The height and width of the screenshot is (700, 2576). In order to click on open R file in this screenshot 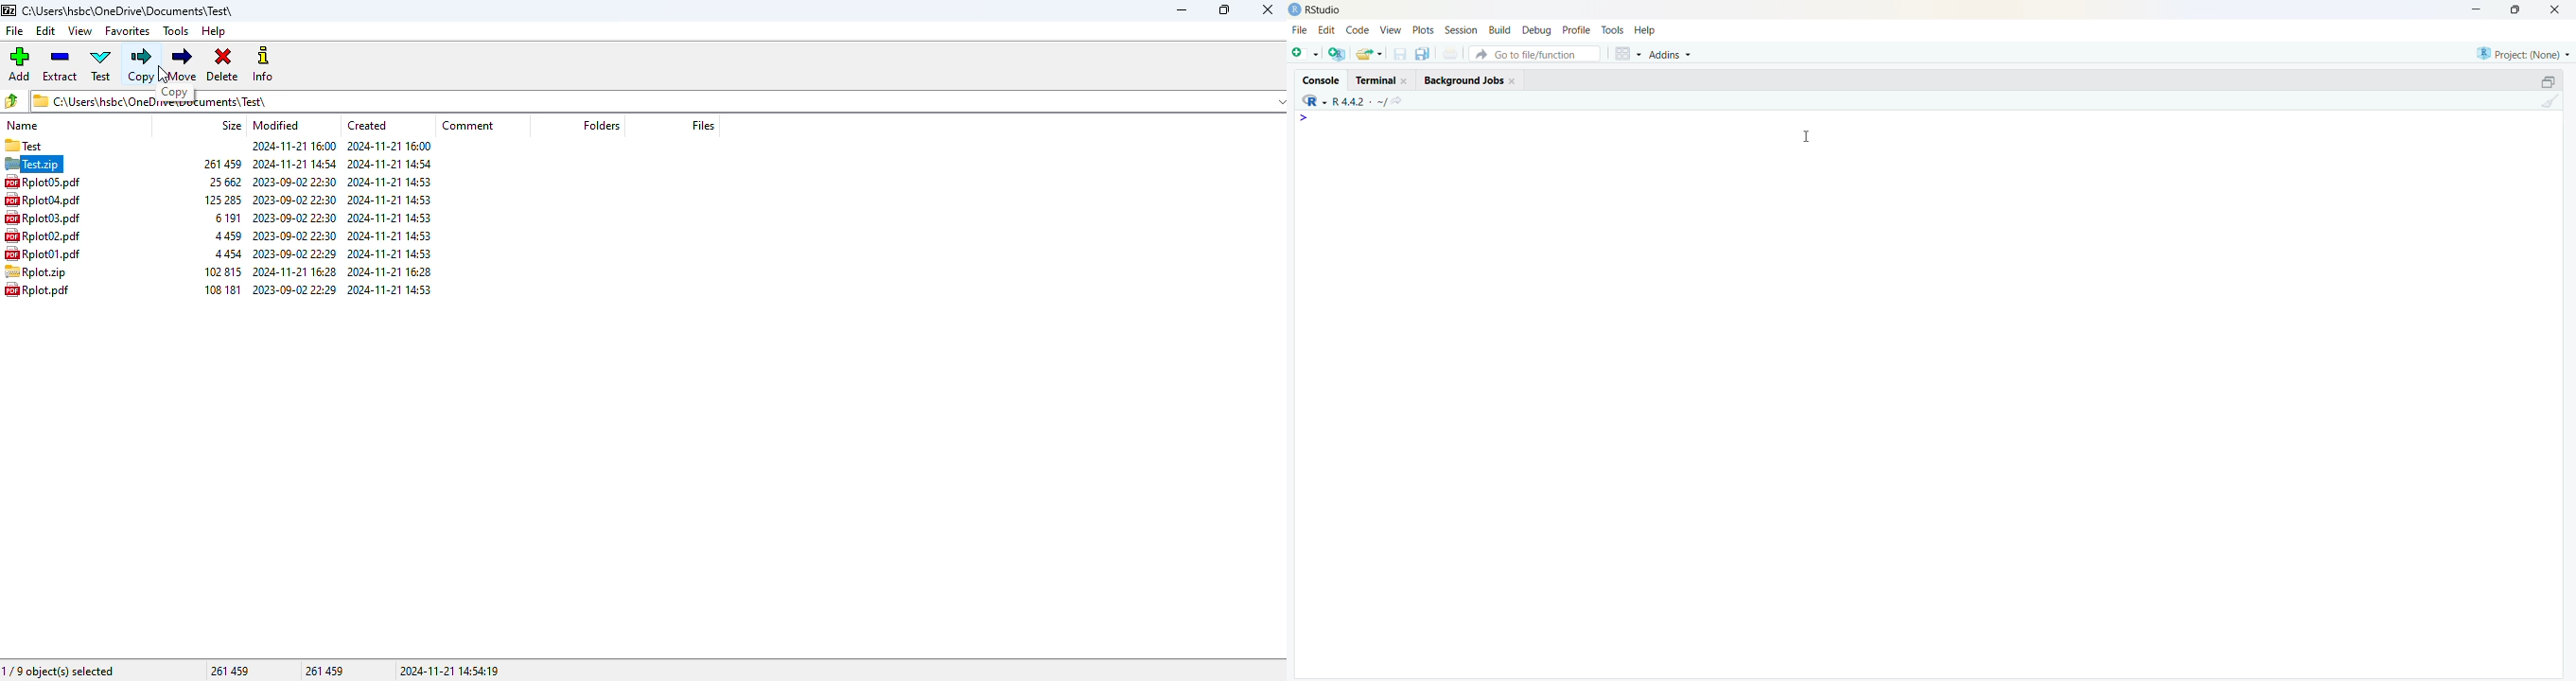, I will do `click(1336, 54)`.